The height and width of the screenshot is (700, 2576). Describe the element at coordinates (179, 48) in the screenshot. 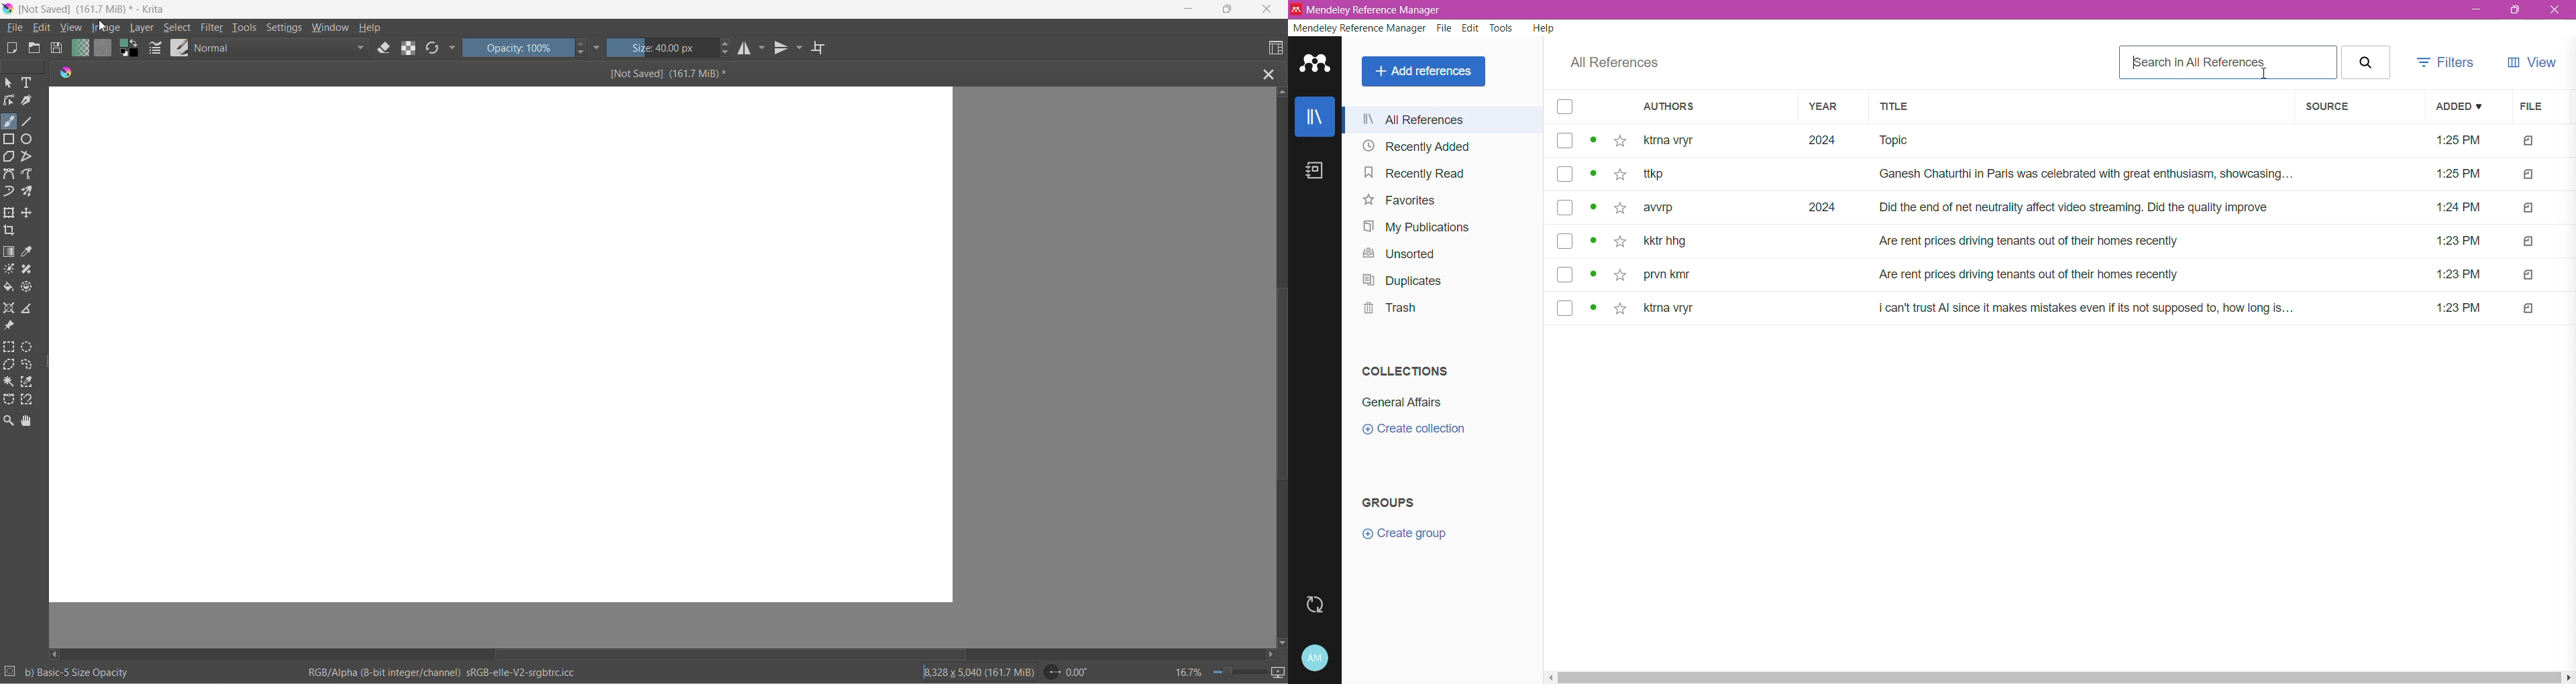

I see `brush presets` at that location.